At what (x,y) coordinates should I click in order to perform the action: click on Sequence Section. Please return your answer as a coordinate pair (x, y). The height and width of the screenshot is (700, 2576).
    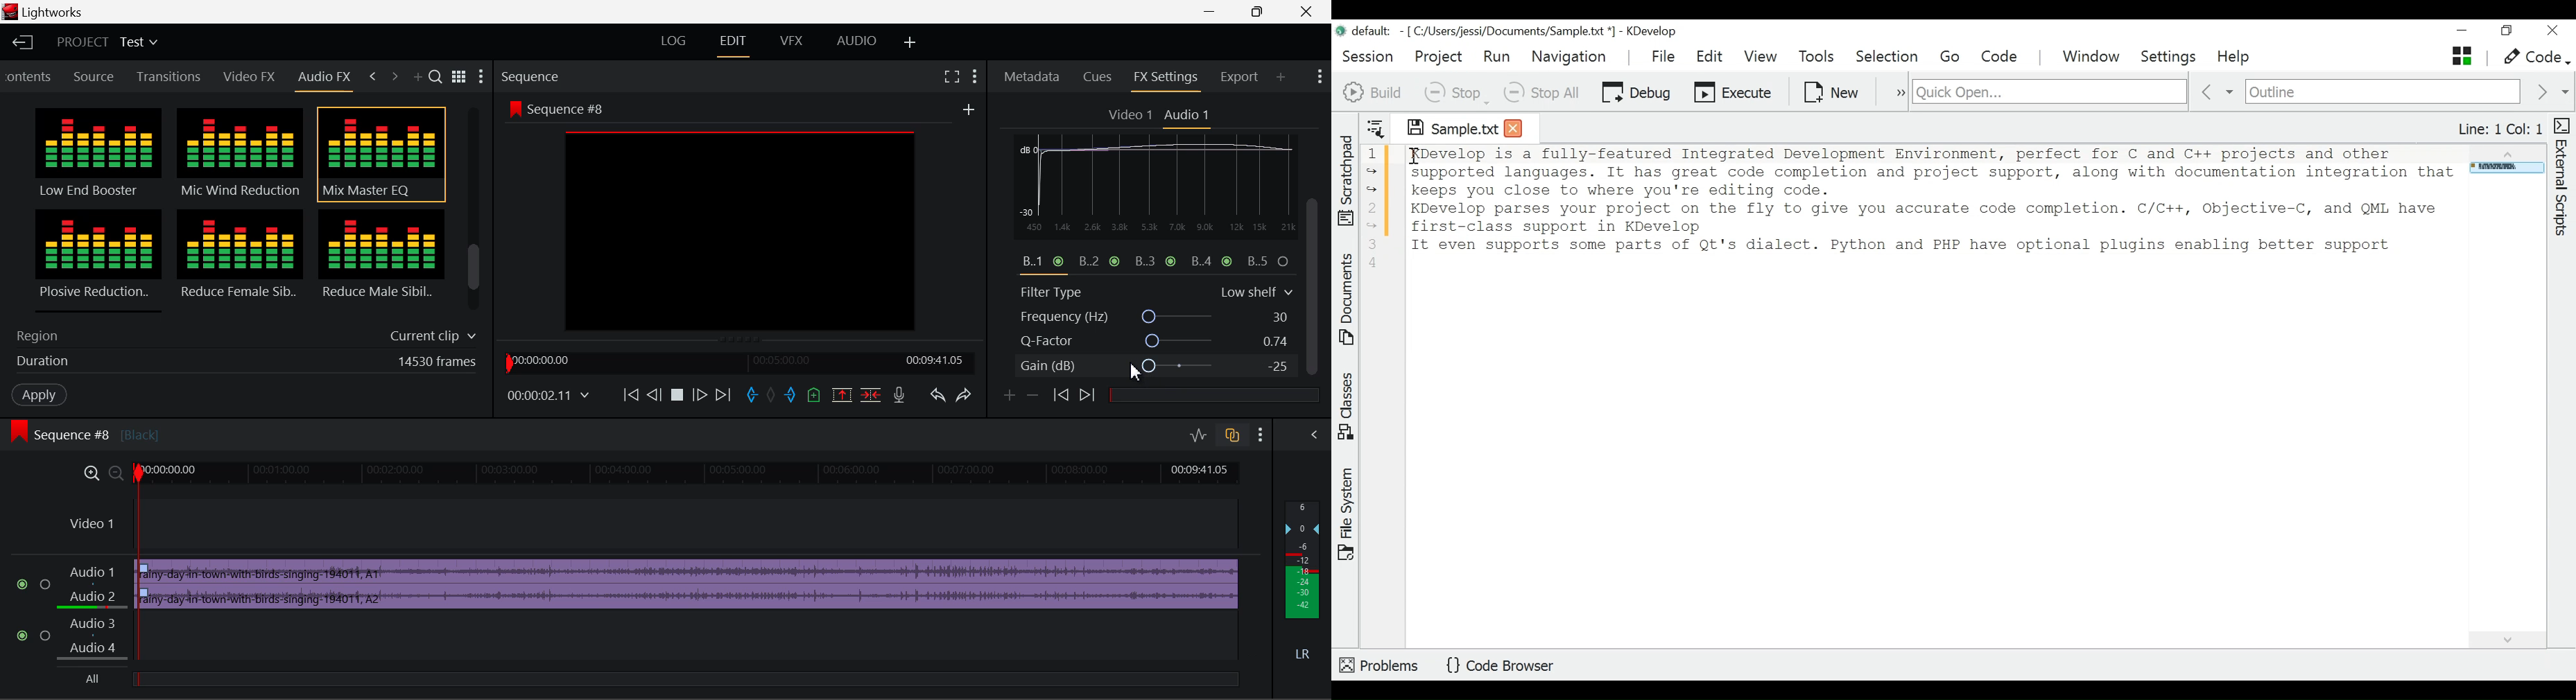
    Looking at the image, I should click on (571, 76).